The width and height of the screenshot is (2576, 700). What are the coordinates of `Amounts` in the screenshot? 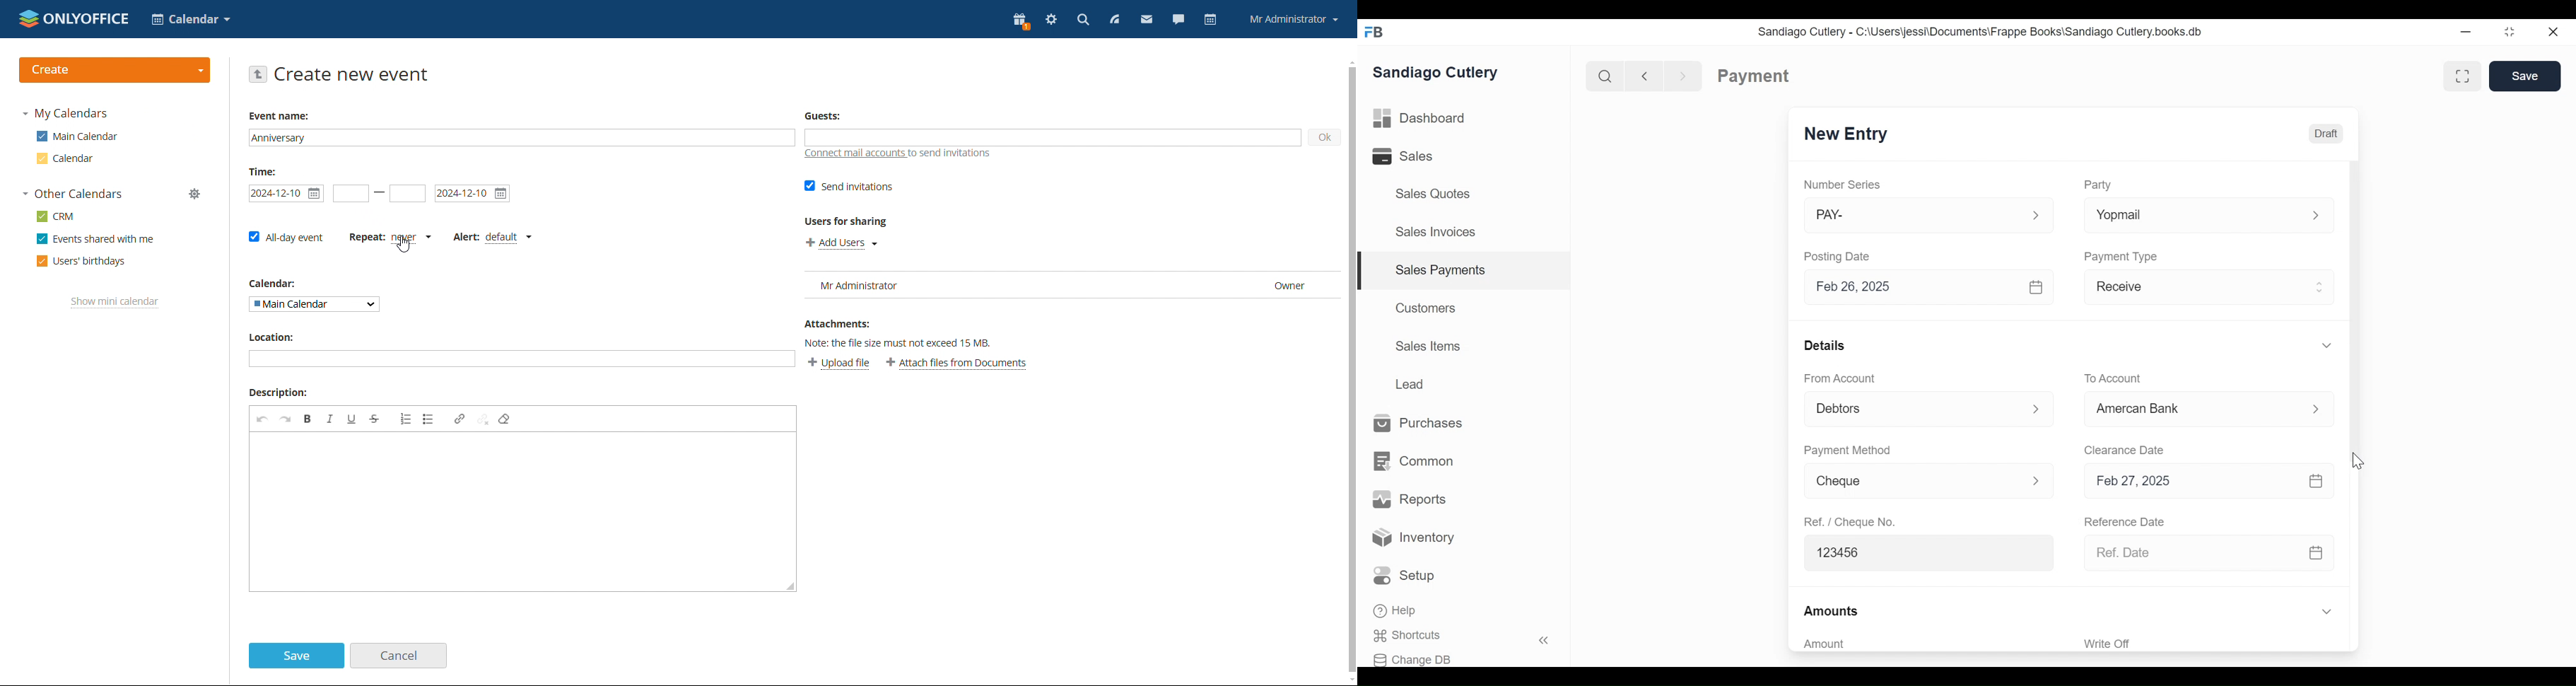 It's located at (1832, 612).